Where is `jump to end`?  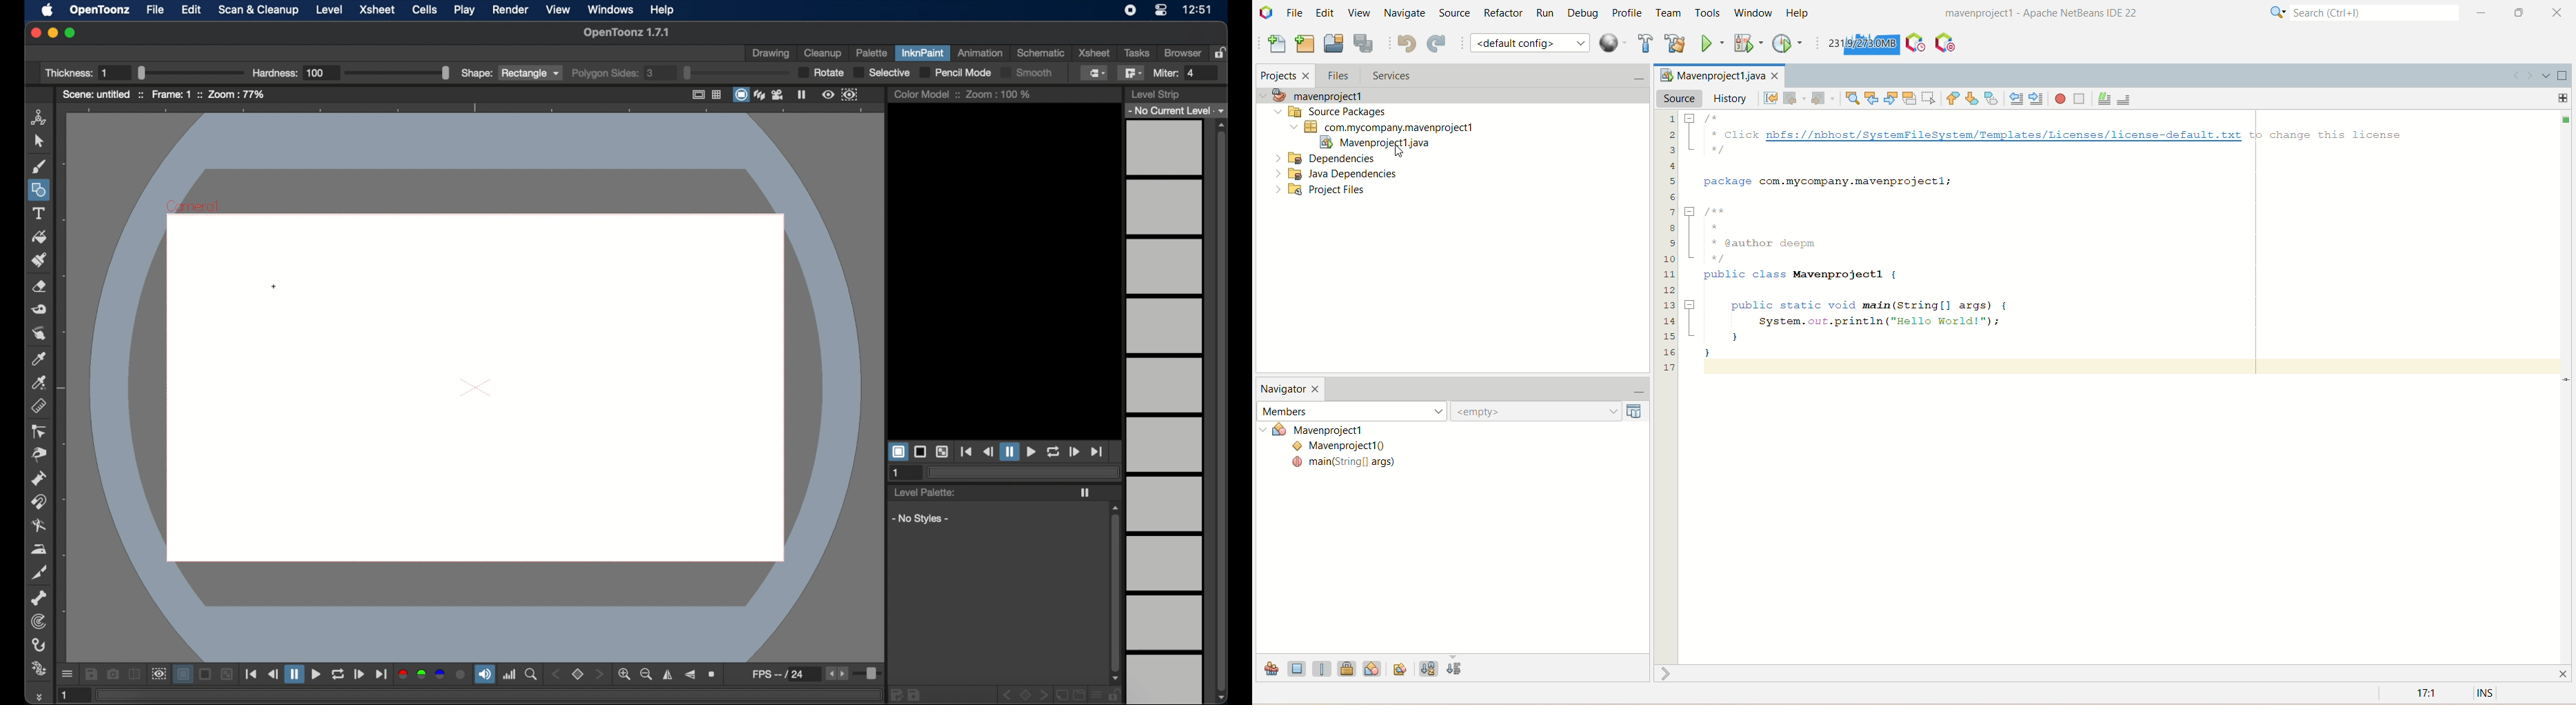 jump to end is located at coordinates (381, 674).